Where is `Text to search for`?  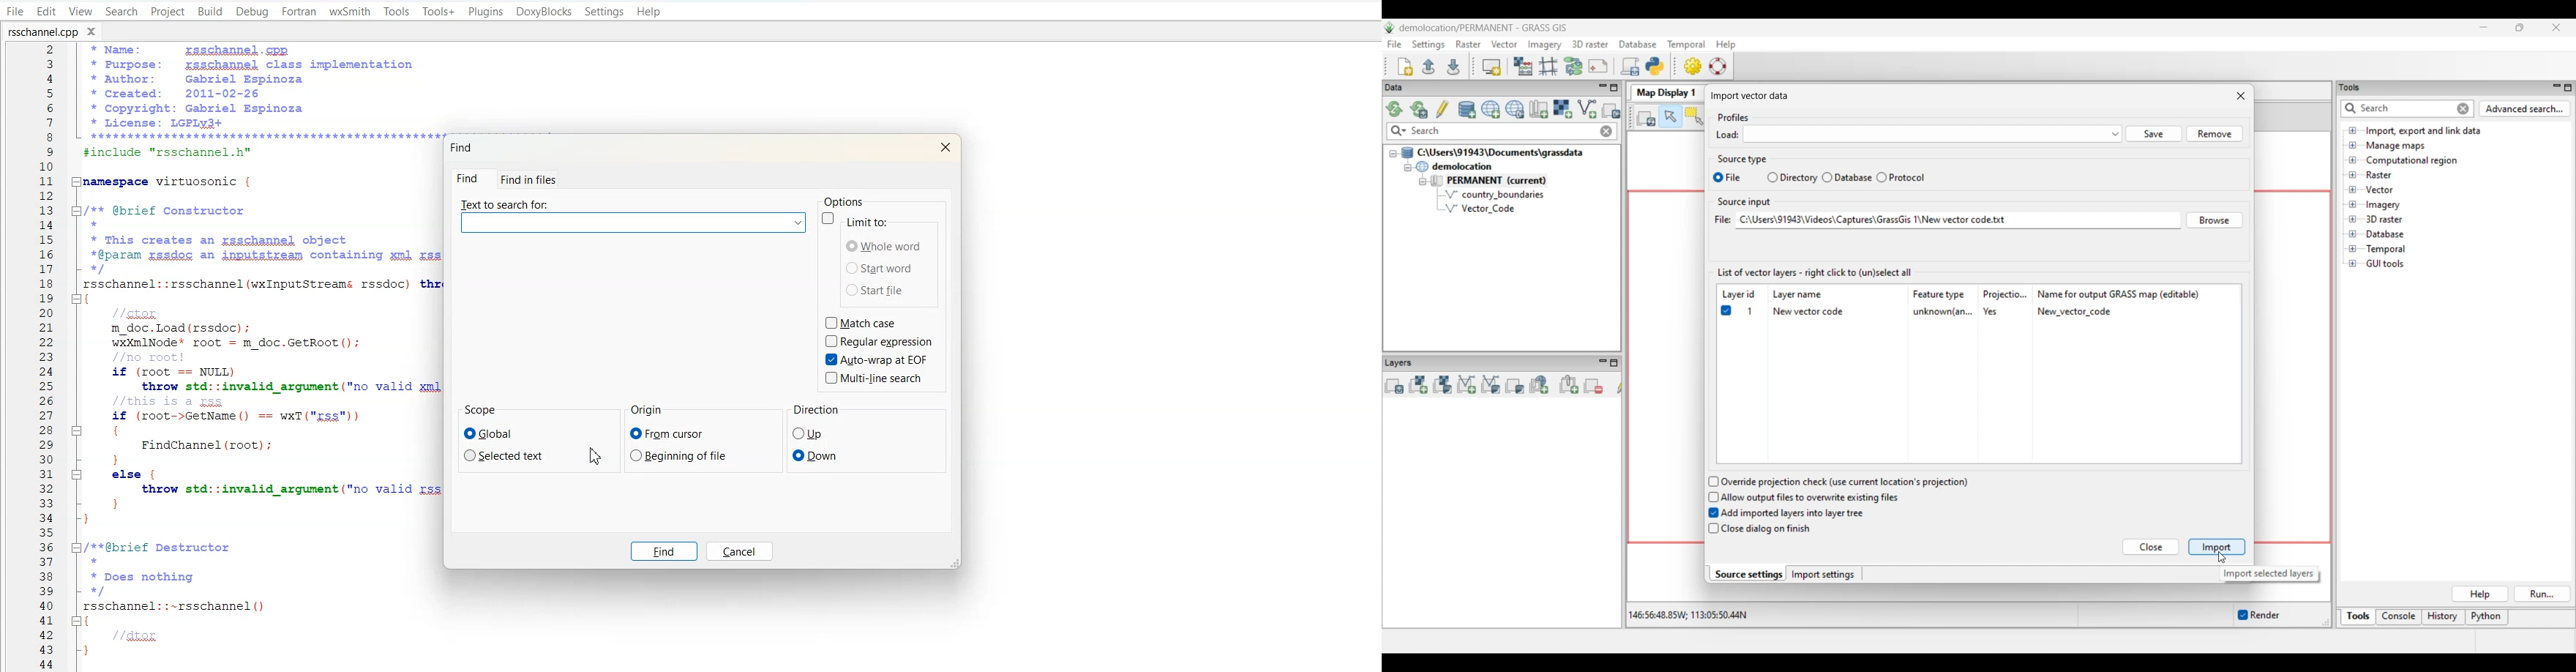 Text to search for is located at coordinates (633, 217).